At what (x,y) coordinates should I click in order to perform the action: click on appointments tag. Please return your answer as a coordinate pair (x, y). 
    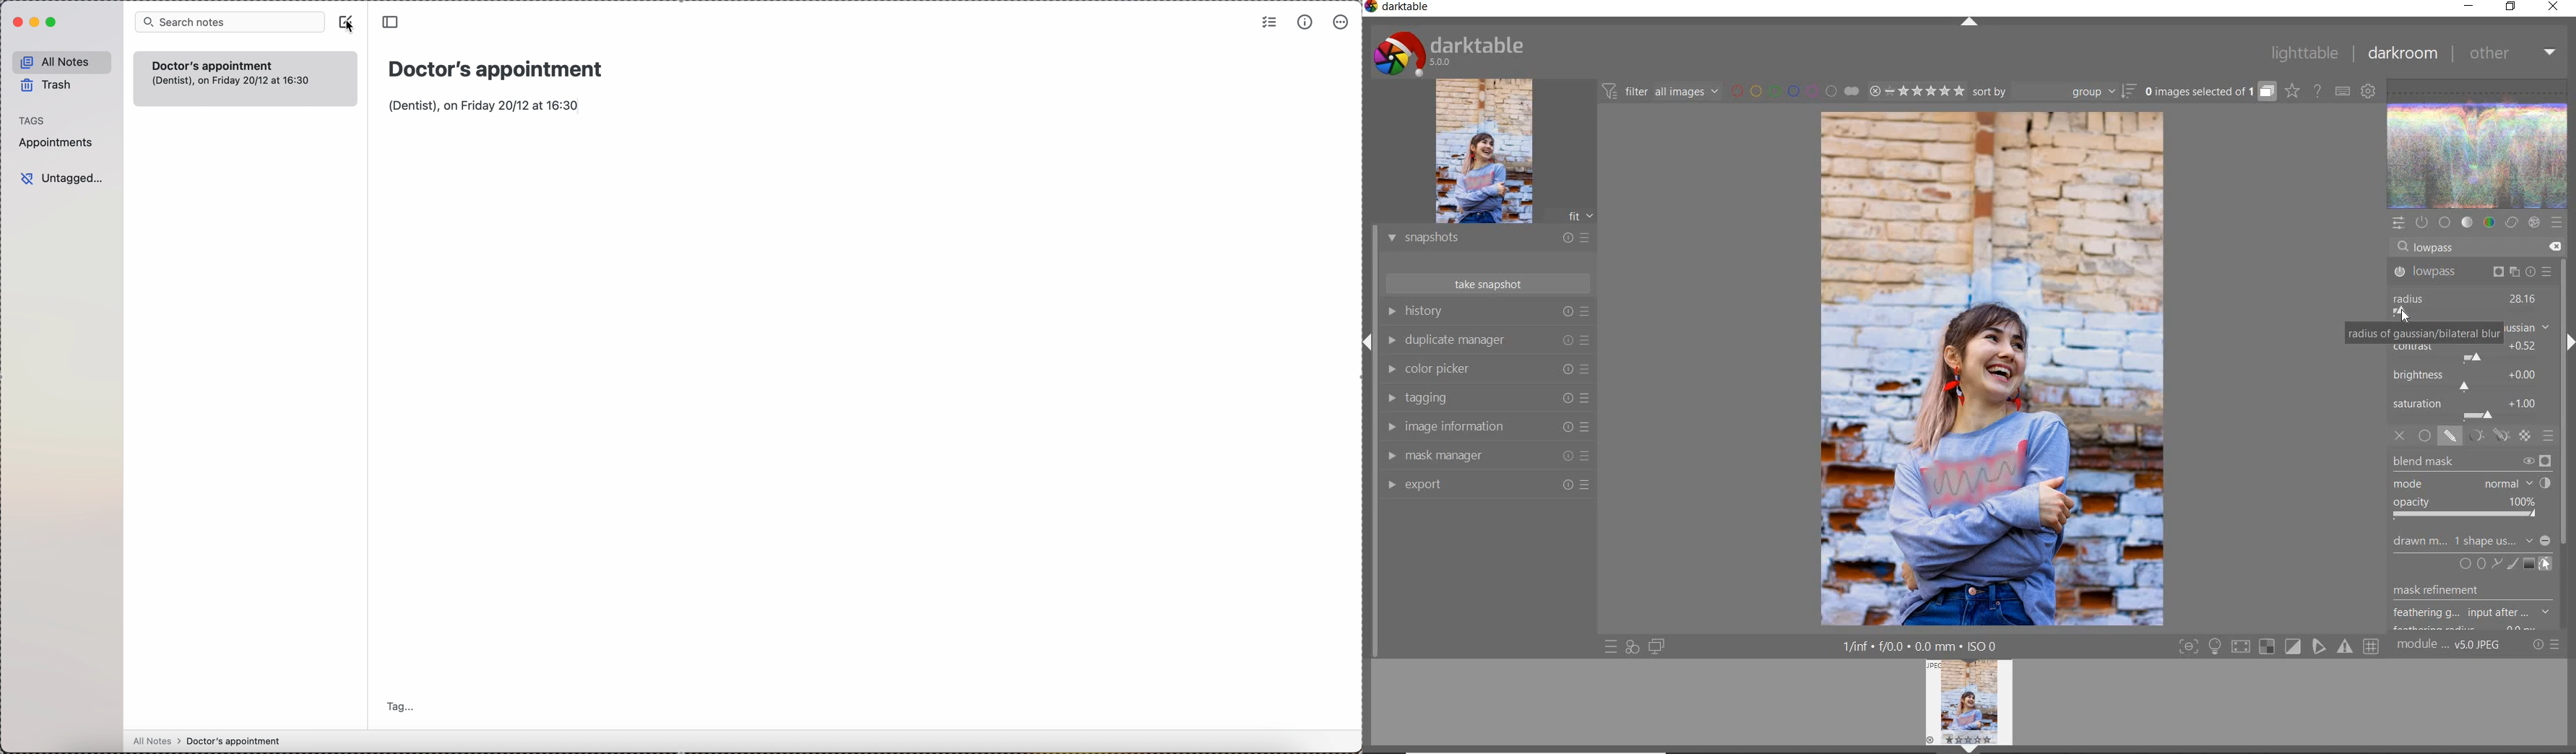
    Looking at the image, I should click on (59, 145).